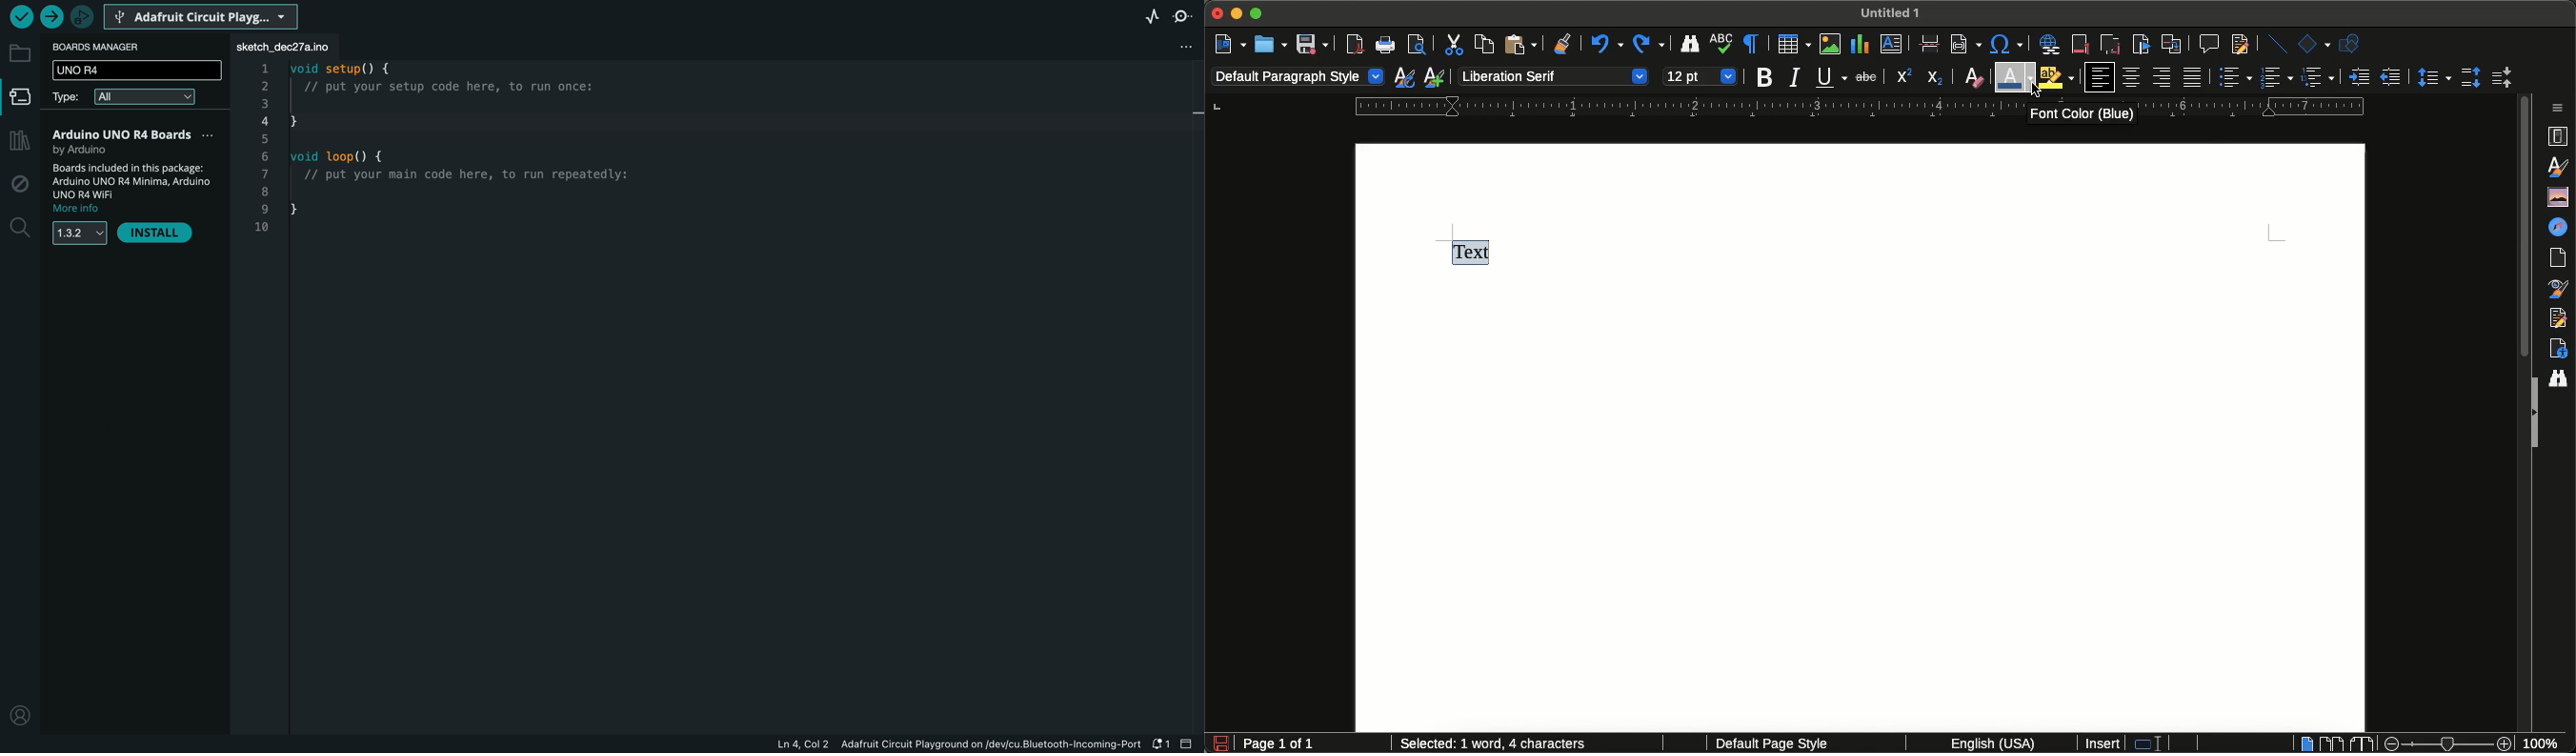 This screenshot has height=756, width=2576. What do you see at coordinates (2532, 414) in the screenshot?
I see `Expand` at bounding box center [2532, 414].